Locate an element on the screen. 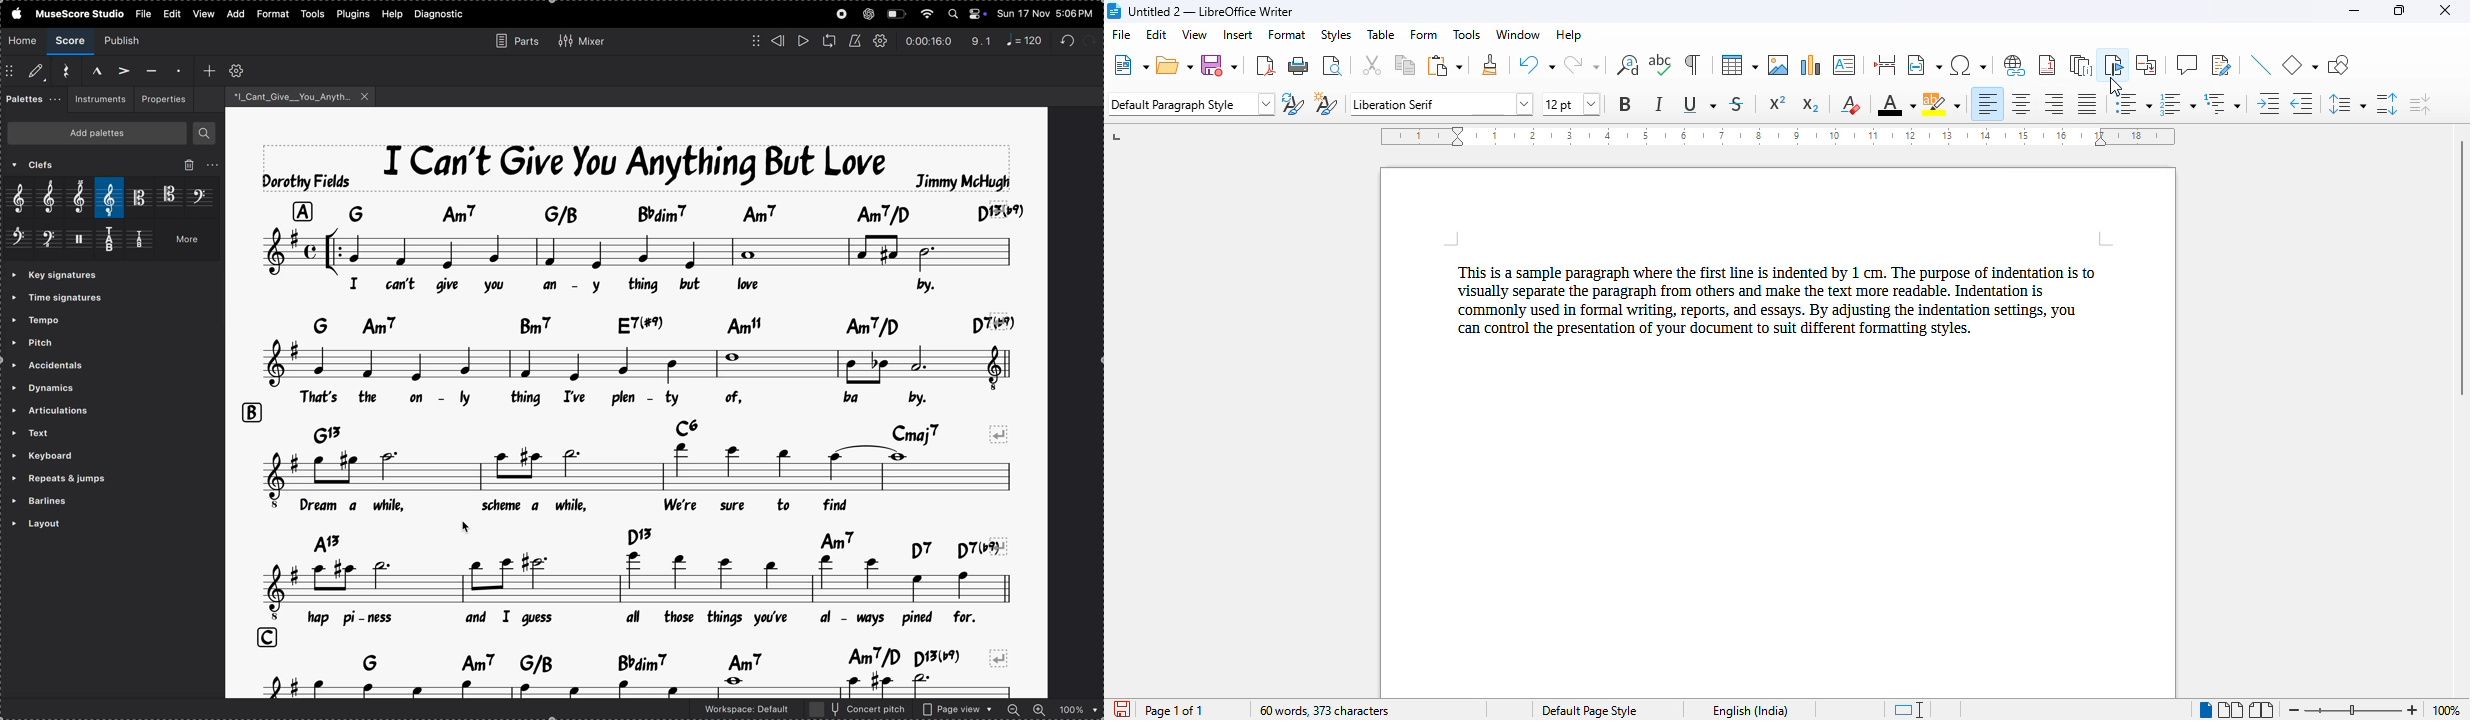 This screenshot has height=728, width=2492. accent is located at coordinates (120, 69).